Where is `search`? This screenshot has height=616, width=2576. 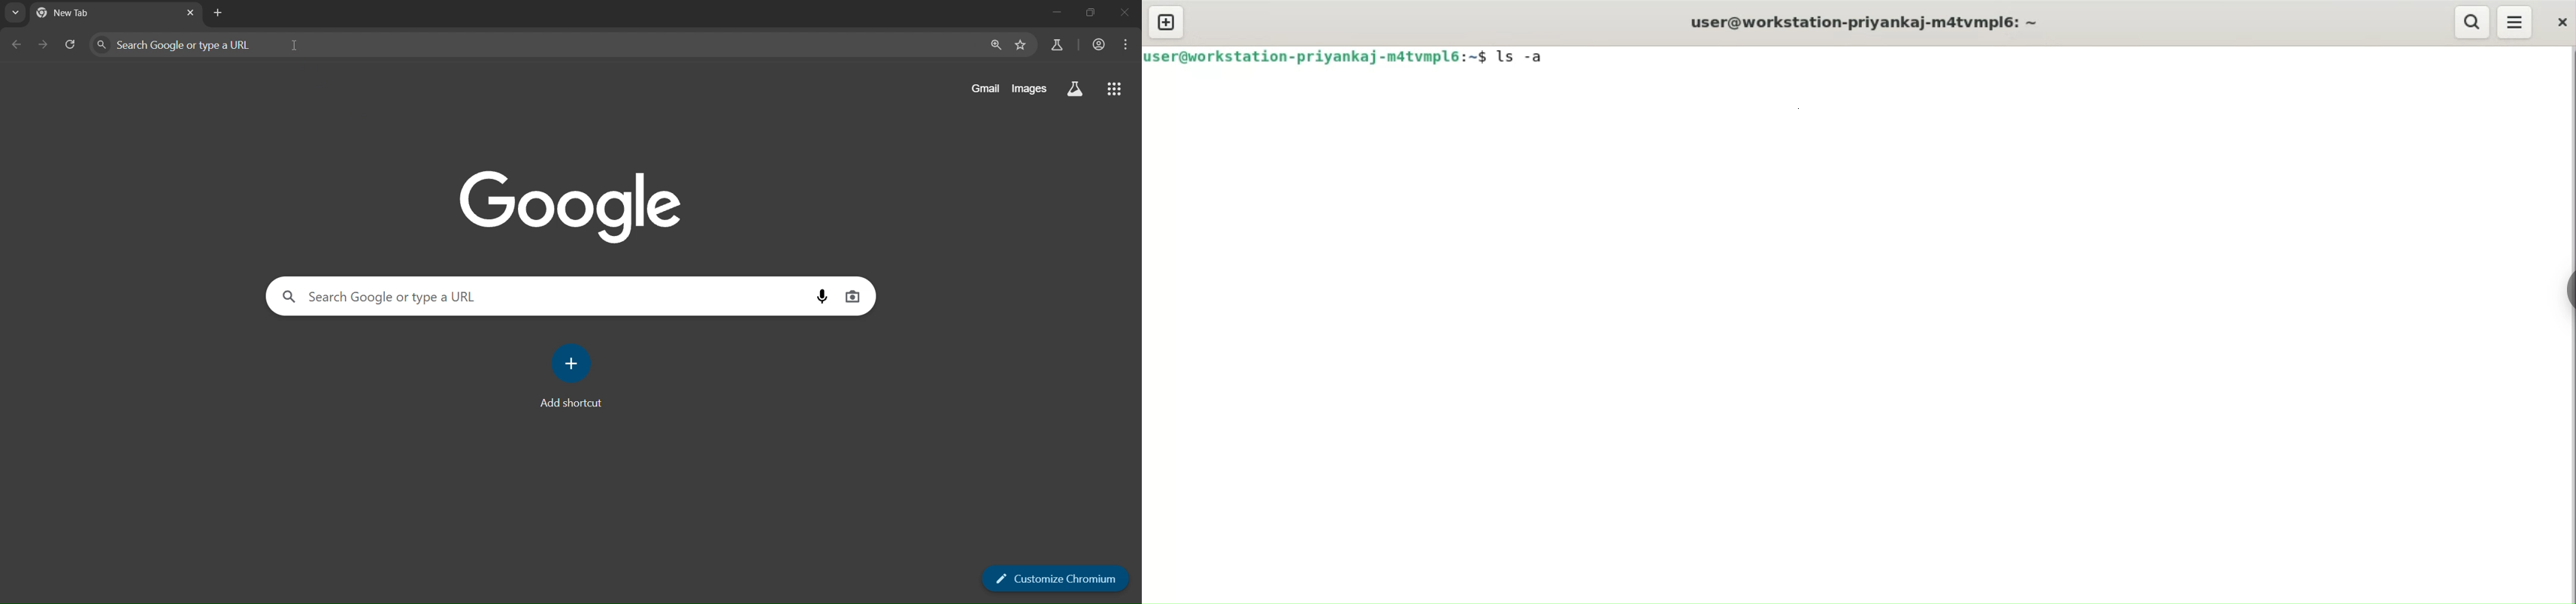
search is located at coordinates (2475, 22).